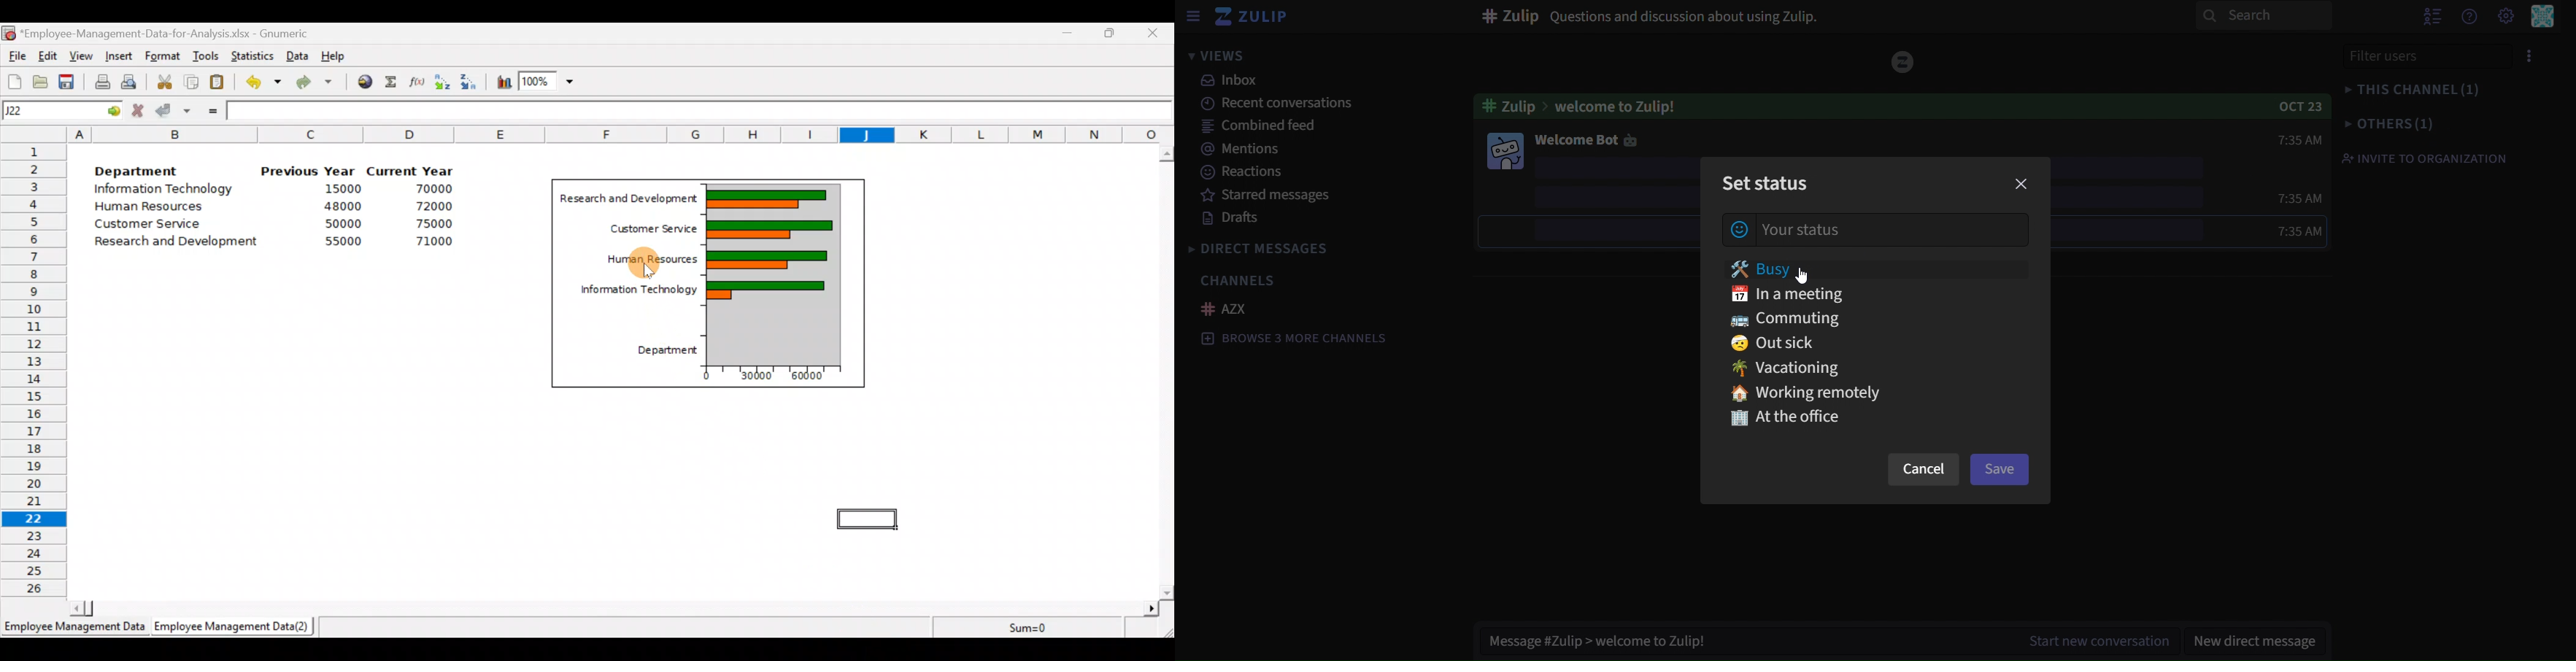  What do you see at coordinates (424, 225) in the screenshot?
I see `75000` at bounding box center [424, 225].